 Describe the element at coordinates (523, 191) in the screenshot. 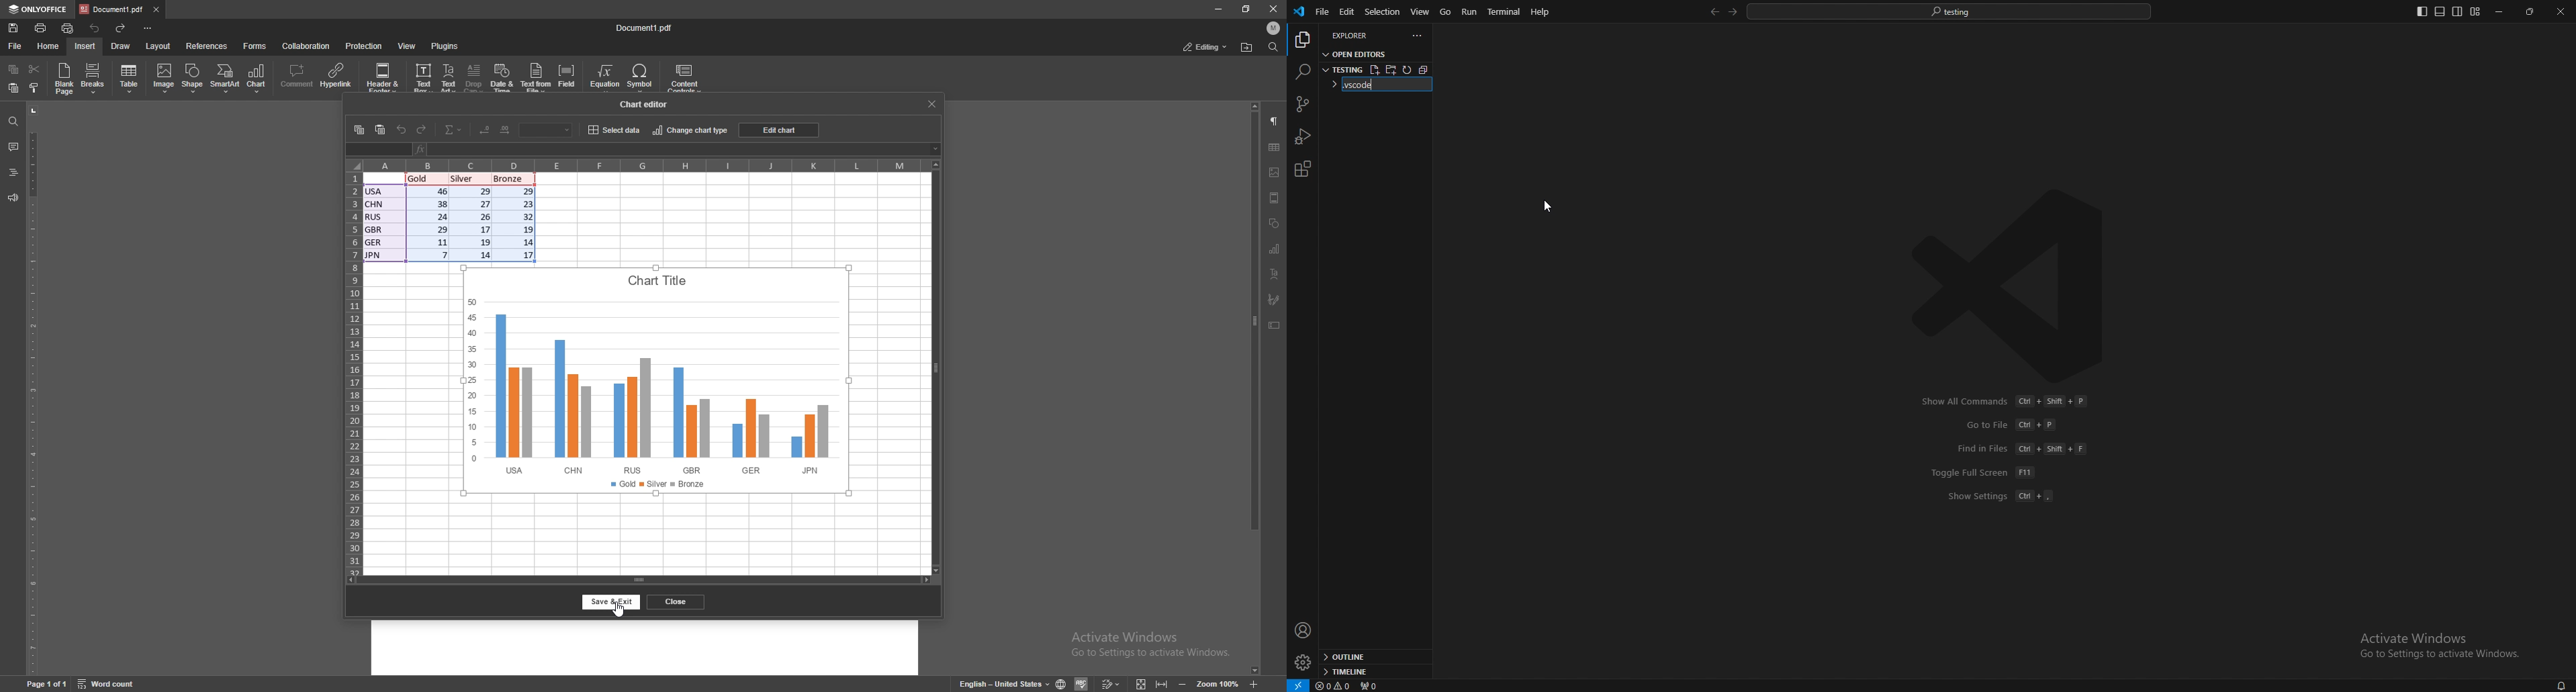

I see `29` at that location.